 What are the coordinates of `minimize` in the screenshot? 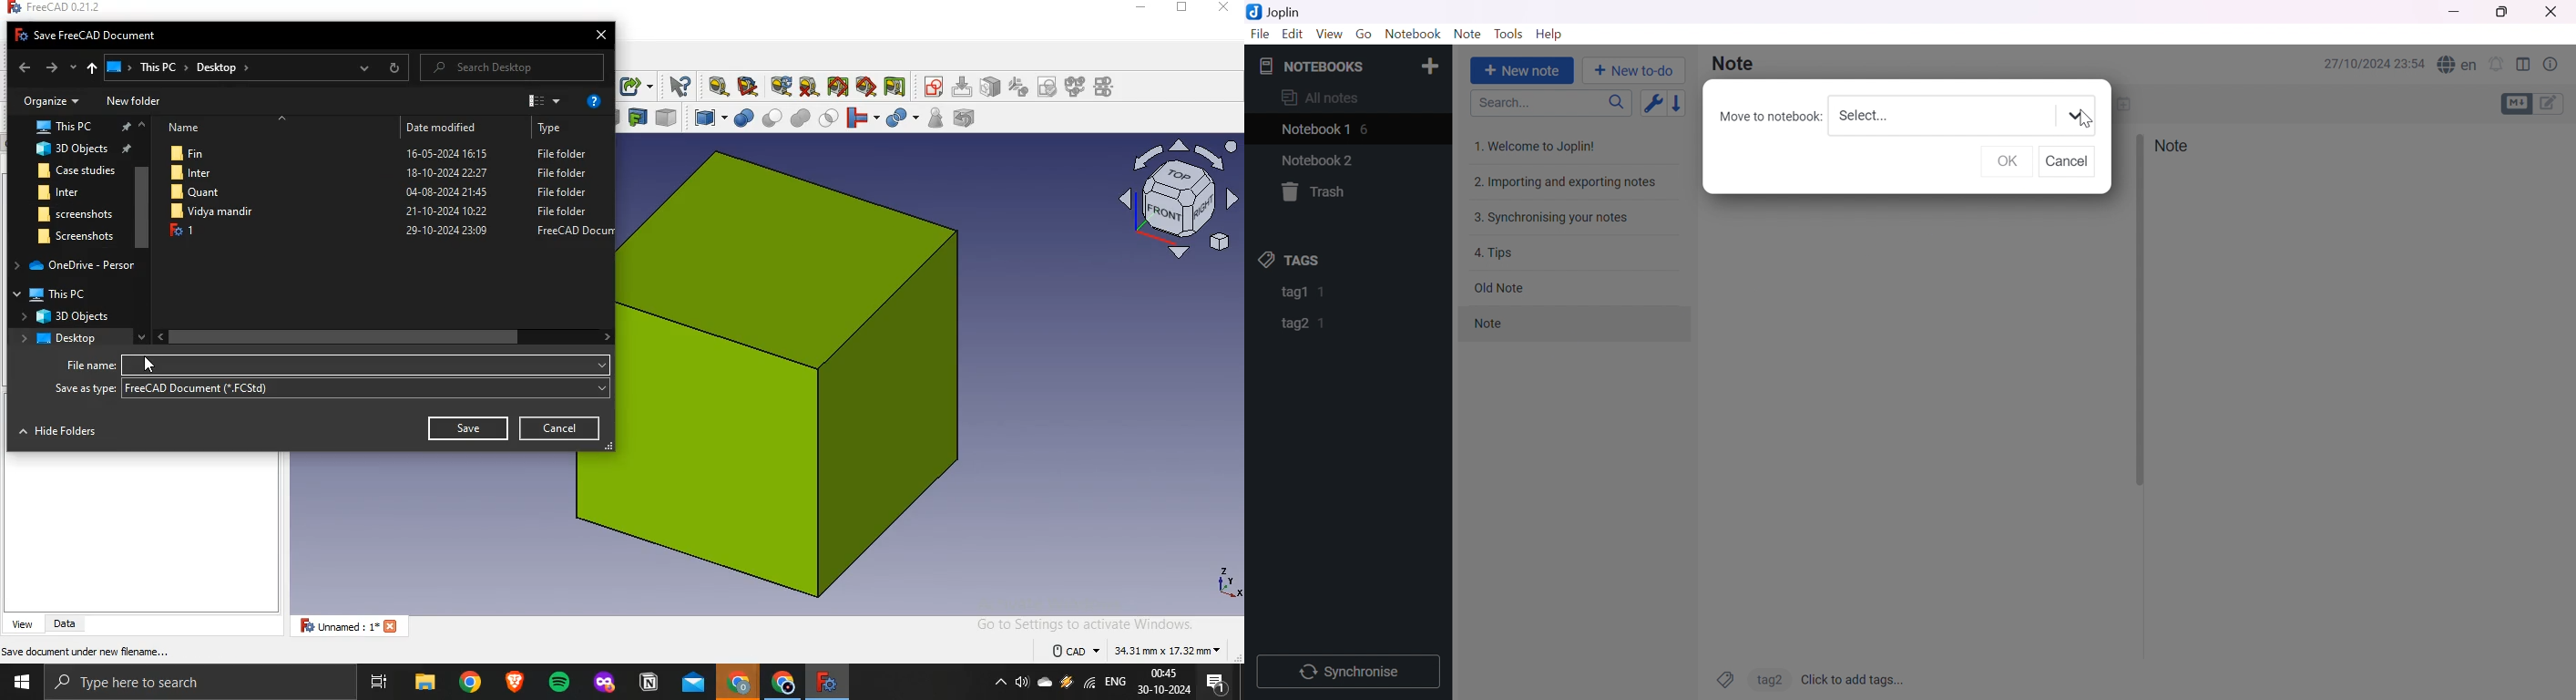 It's located at (1141, 7).